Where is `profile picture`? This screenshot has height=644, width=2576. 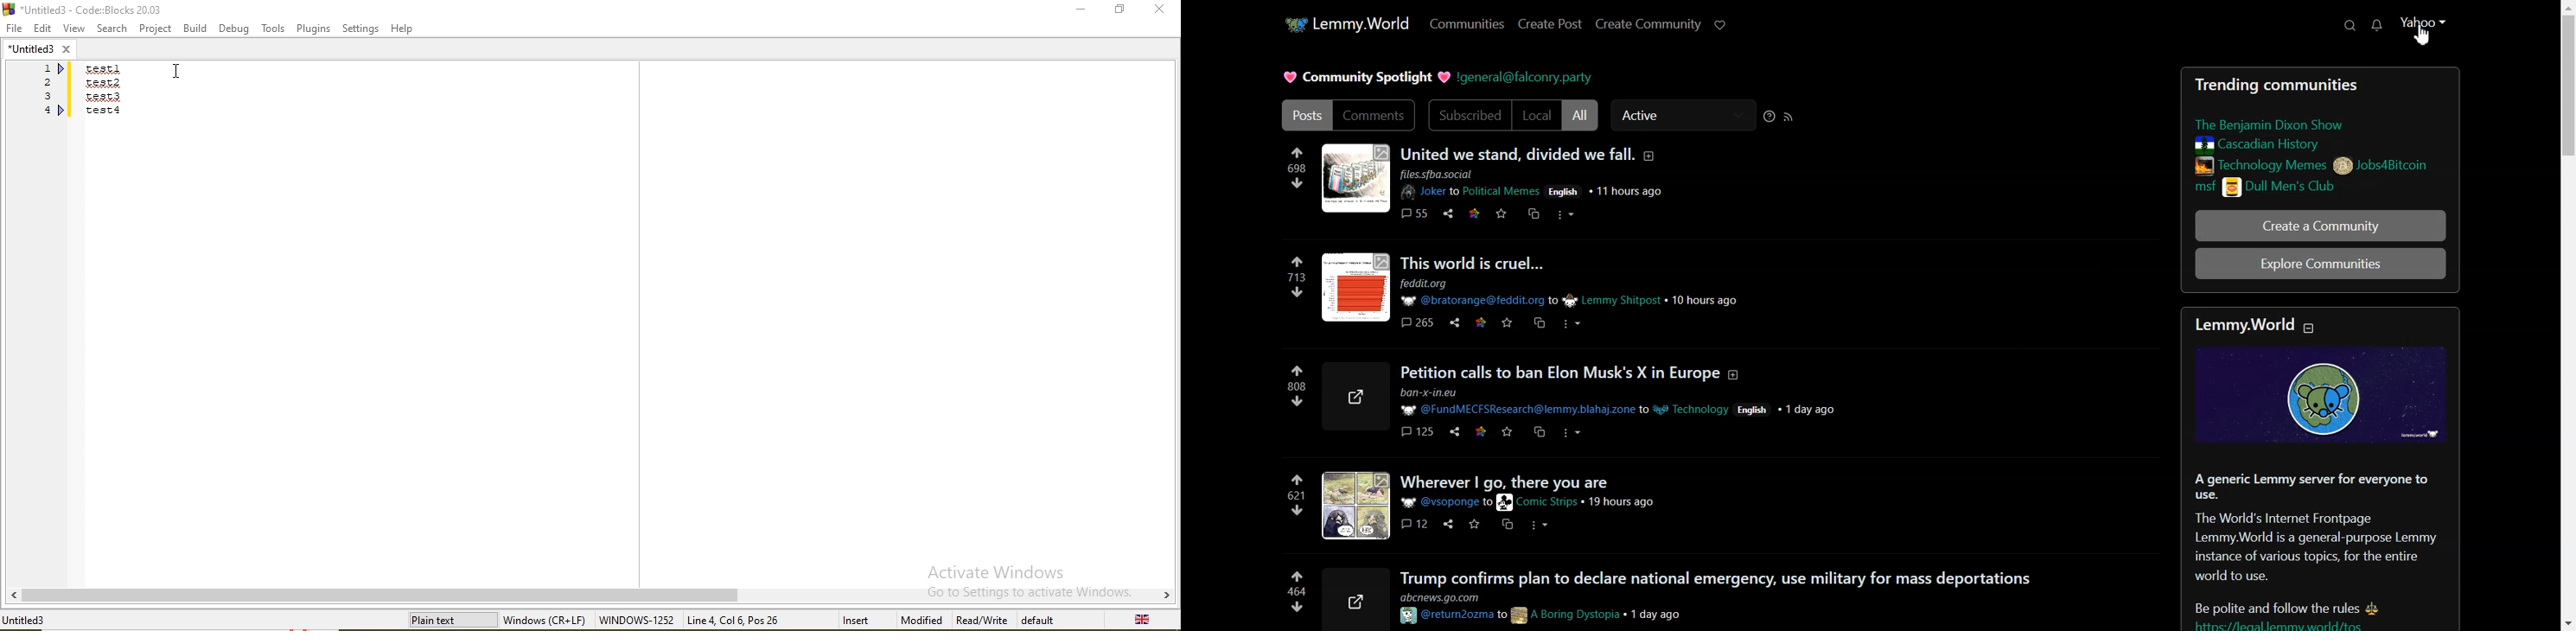 profile picture is located at coordinates (1352, 506).